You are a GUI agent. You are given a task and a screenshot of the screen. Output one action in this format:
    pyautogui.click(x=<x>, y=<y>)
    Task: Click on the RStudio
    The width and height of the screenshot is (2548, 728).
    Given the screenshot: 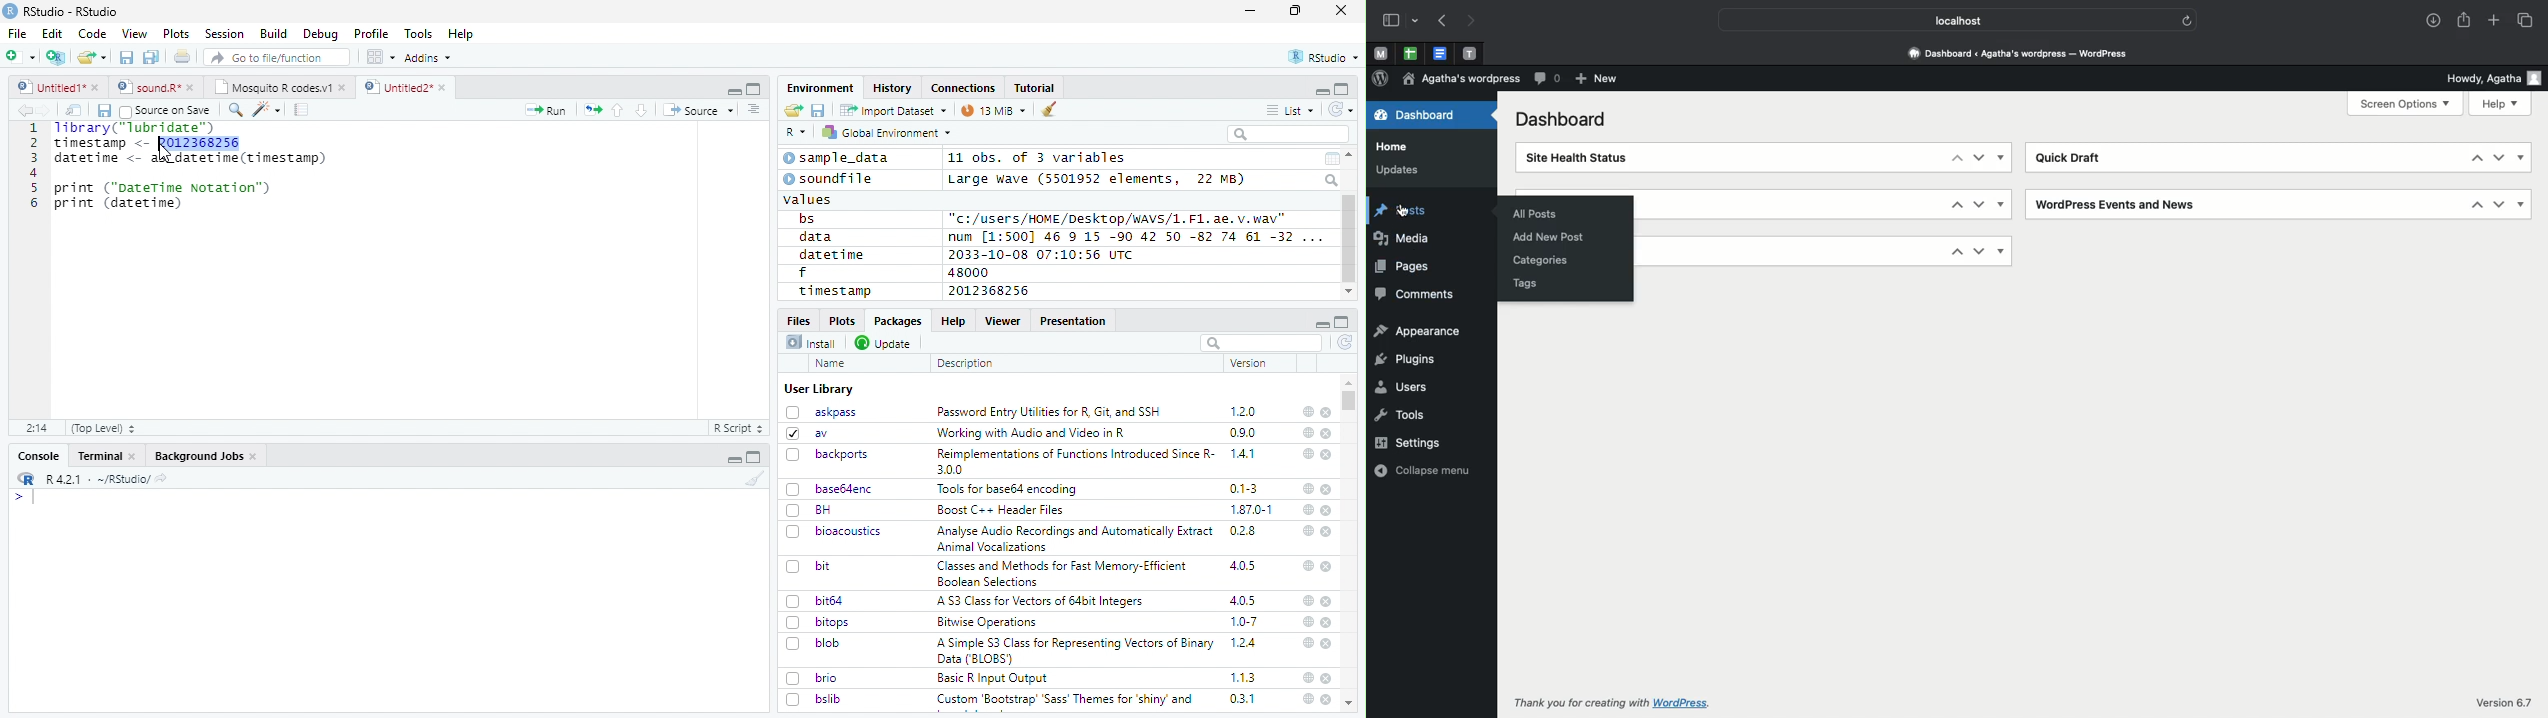 What is the action you would take?
    pyautogui.click(x=1325, y=58)
    